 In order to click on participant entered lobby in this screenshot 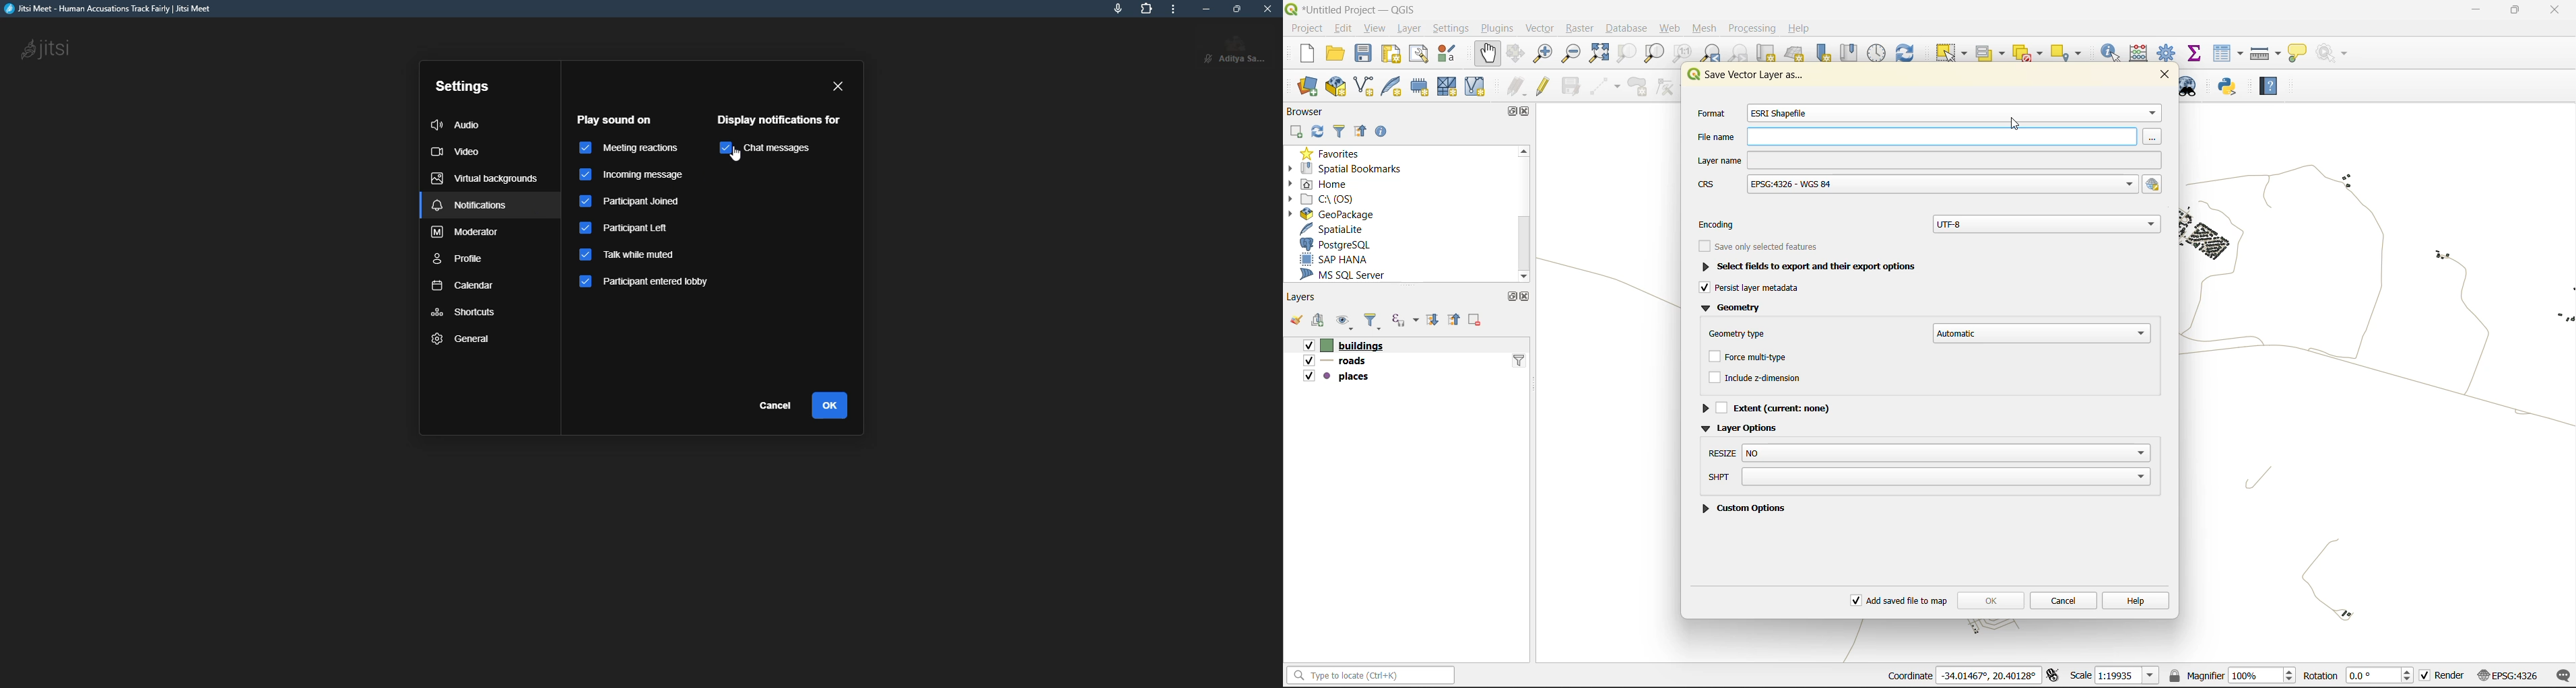, I will do `click(646, 281)`.